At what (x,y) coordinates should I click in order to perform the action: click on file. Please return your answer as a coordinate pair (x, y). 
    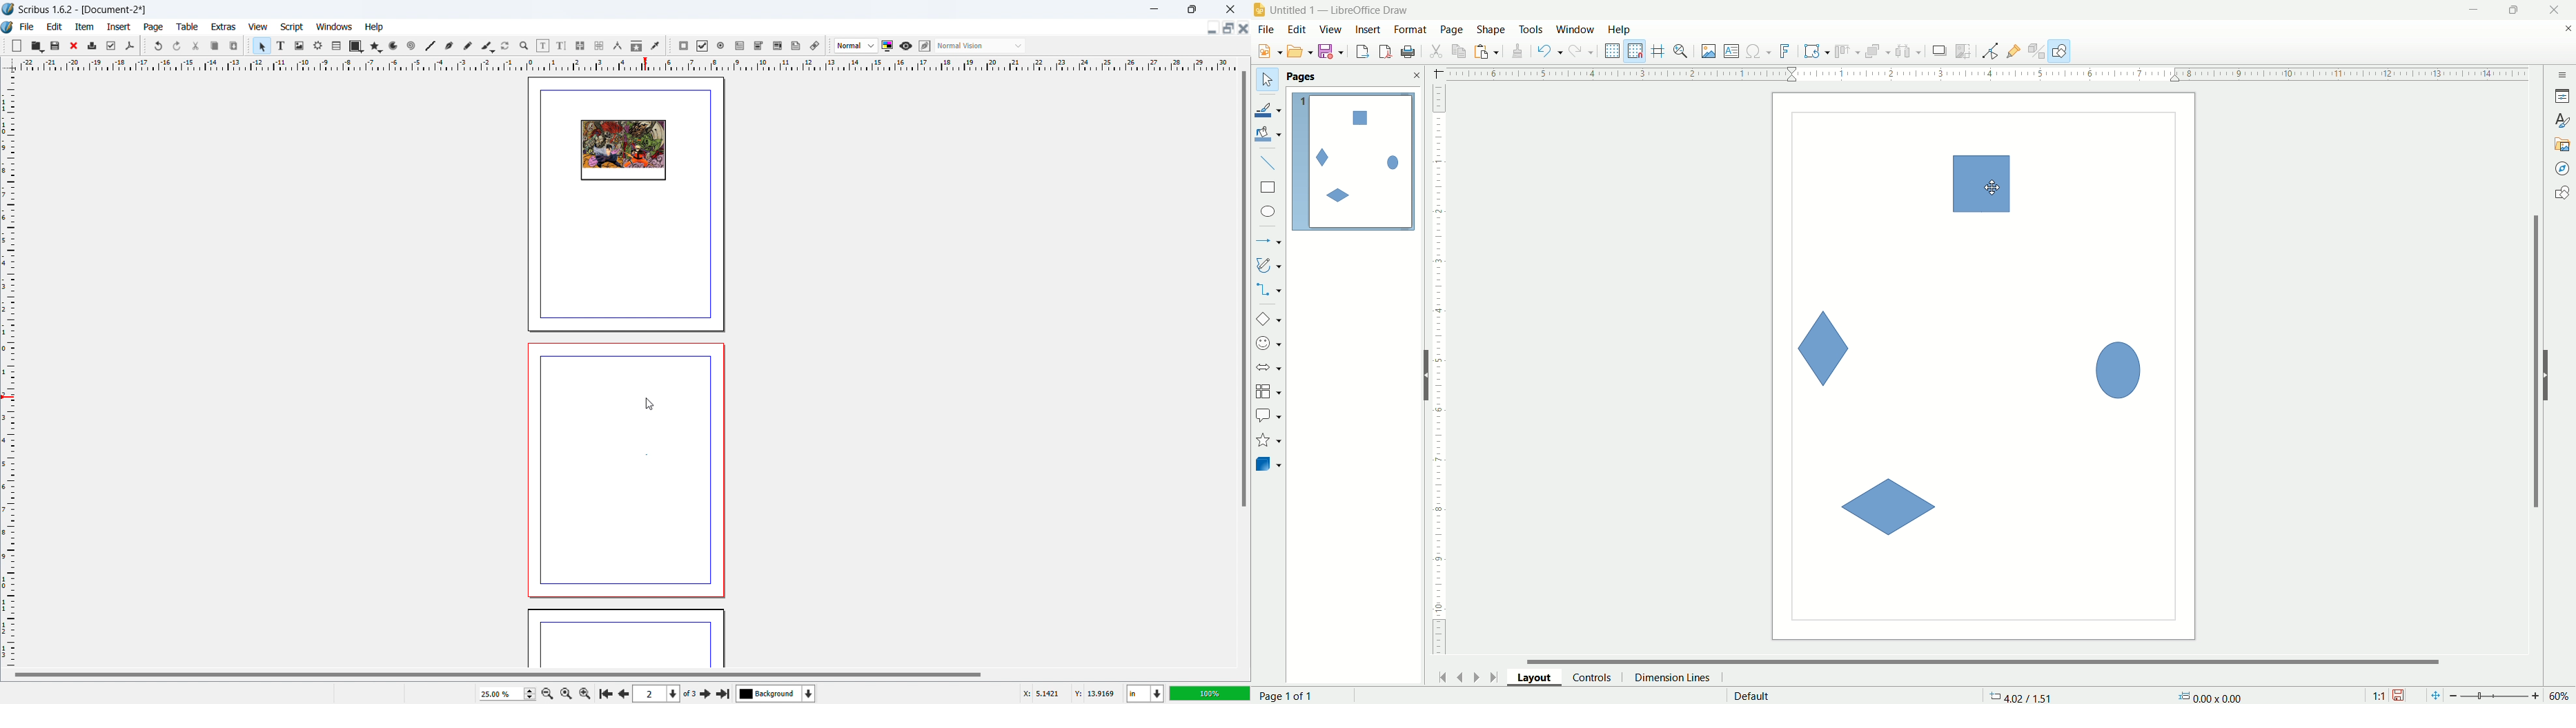
    Looking at the image, I should click on (26, 27).